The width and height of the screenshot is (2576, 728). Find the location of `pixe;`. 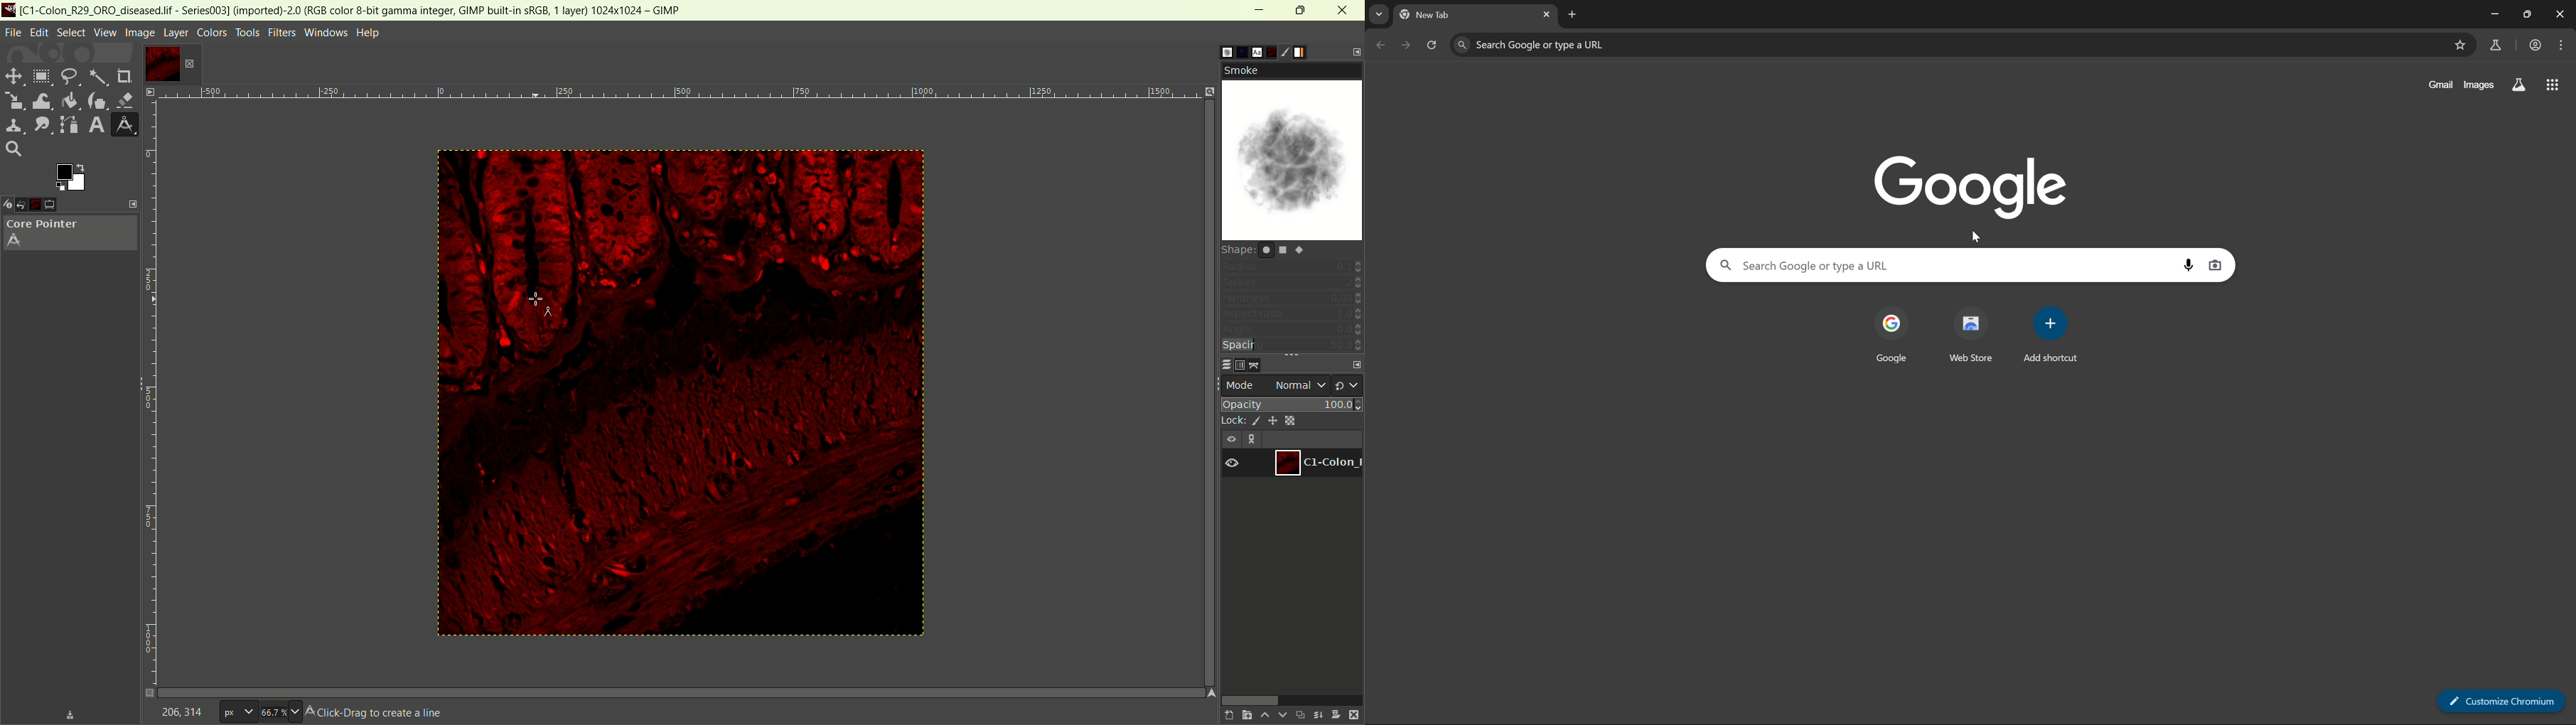

pixe; is located at coordinates (235, 713).